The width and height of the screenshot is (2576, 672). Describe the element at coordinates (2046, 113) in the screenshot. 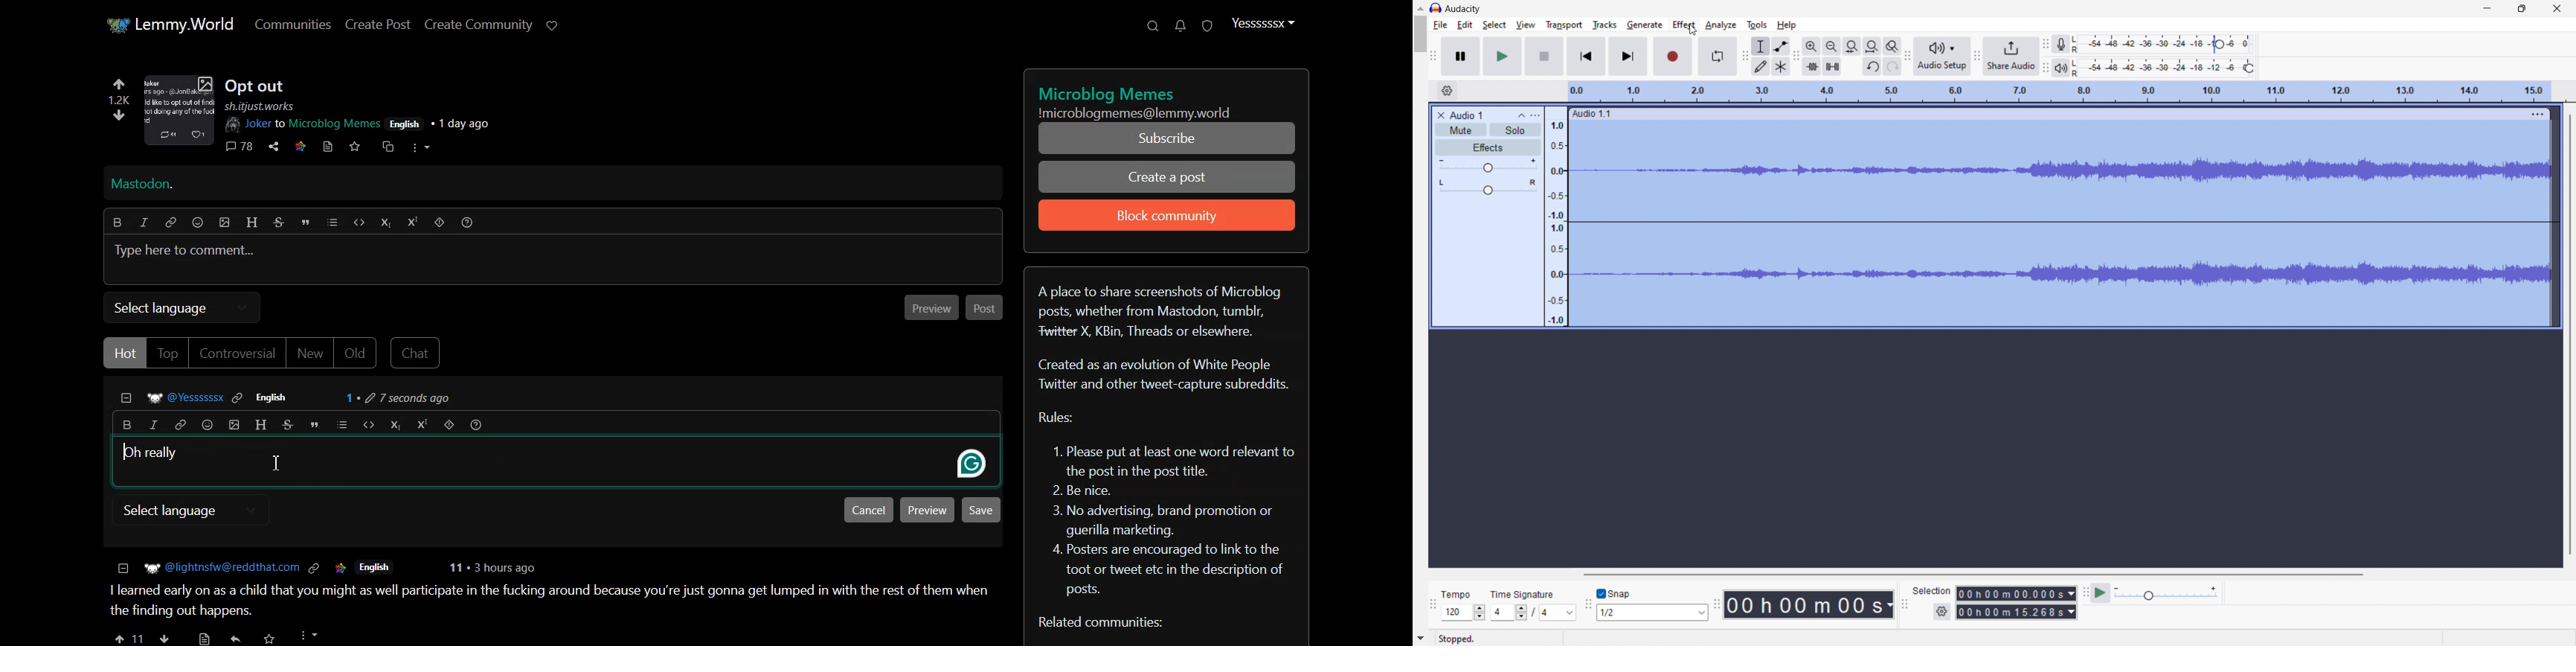

I see `hold to move` at that location.